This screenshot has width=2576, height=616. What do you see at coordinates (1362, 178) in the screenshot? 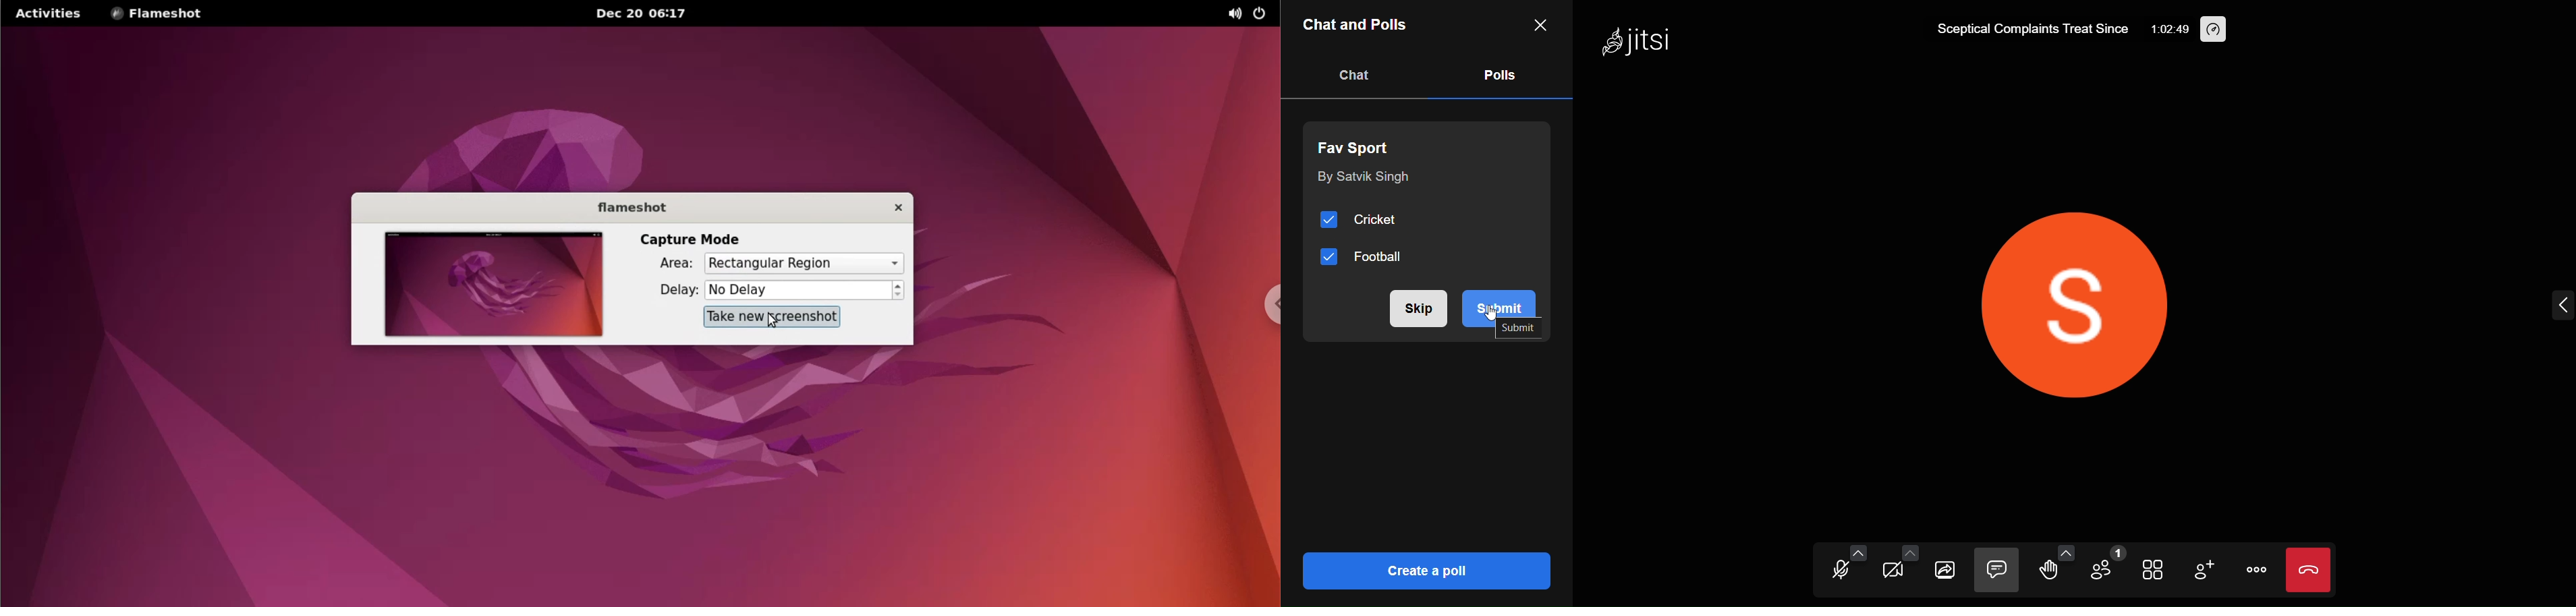
I see `by Satvik SIngh` at bounding box center [1362, 178].